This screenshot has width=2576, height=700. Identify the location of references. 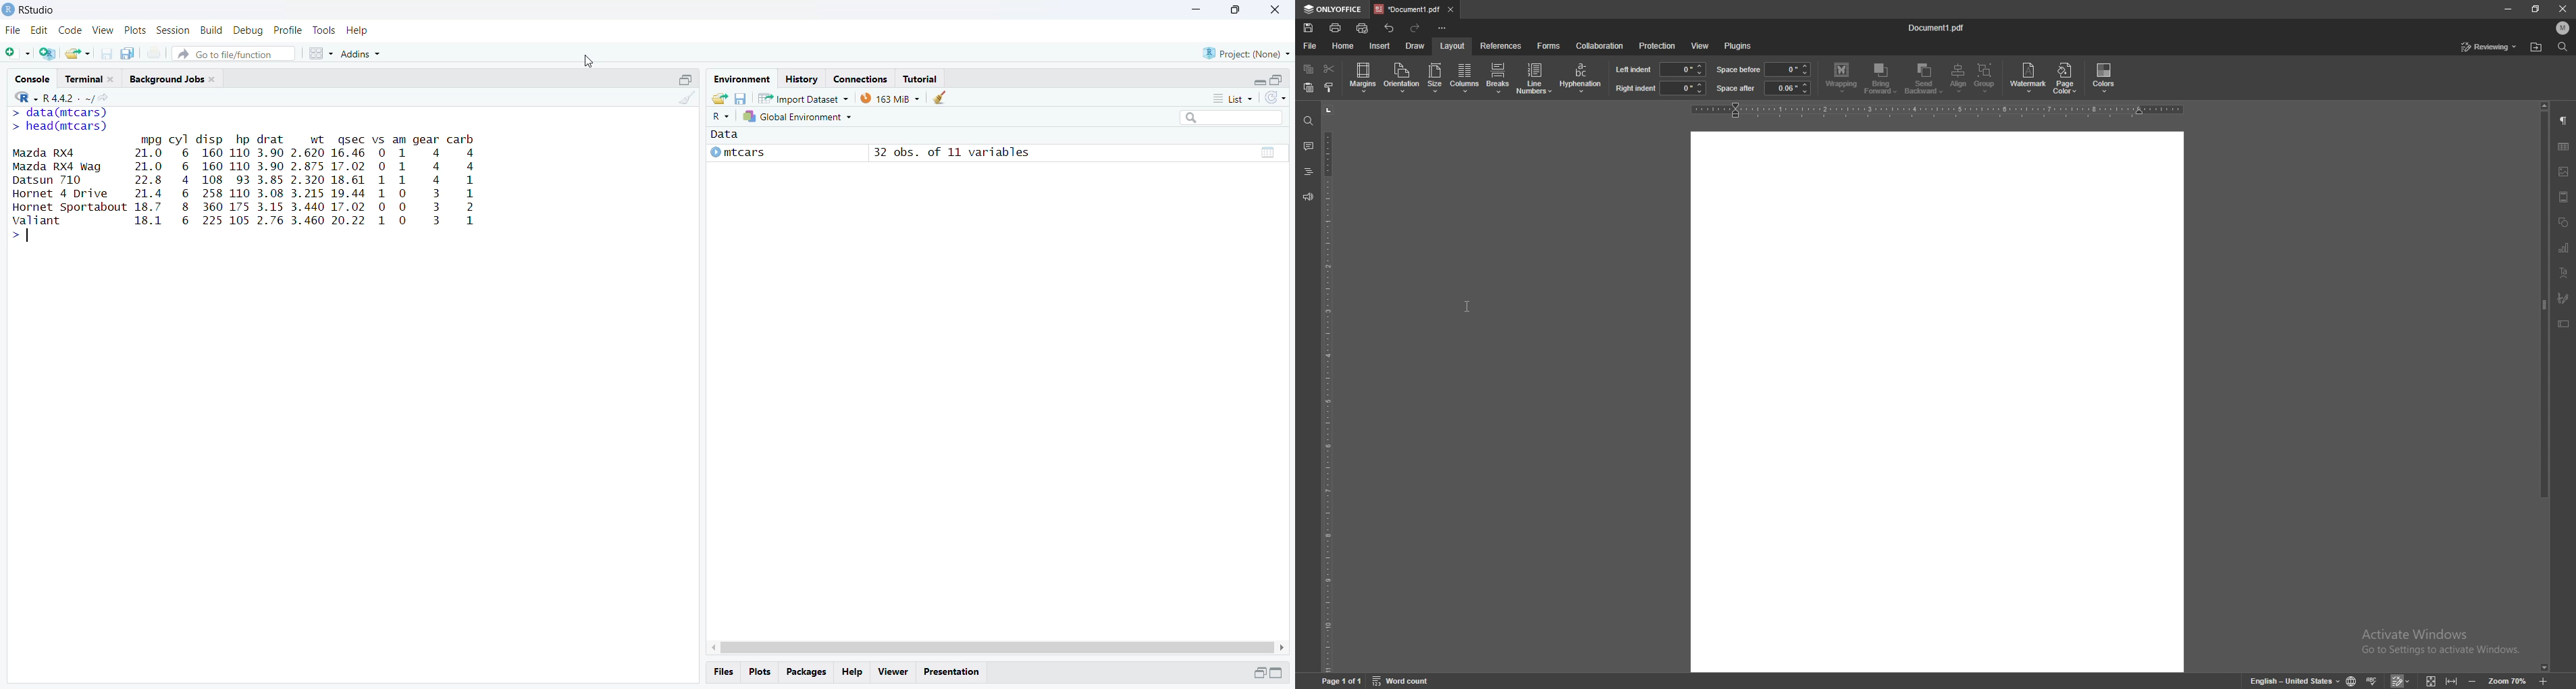
(1501, 45).